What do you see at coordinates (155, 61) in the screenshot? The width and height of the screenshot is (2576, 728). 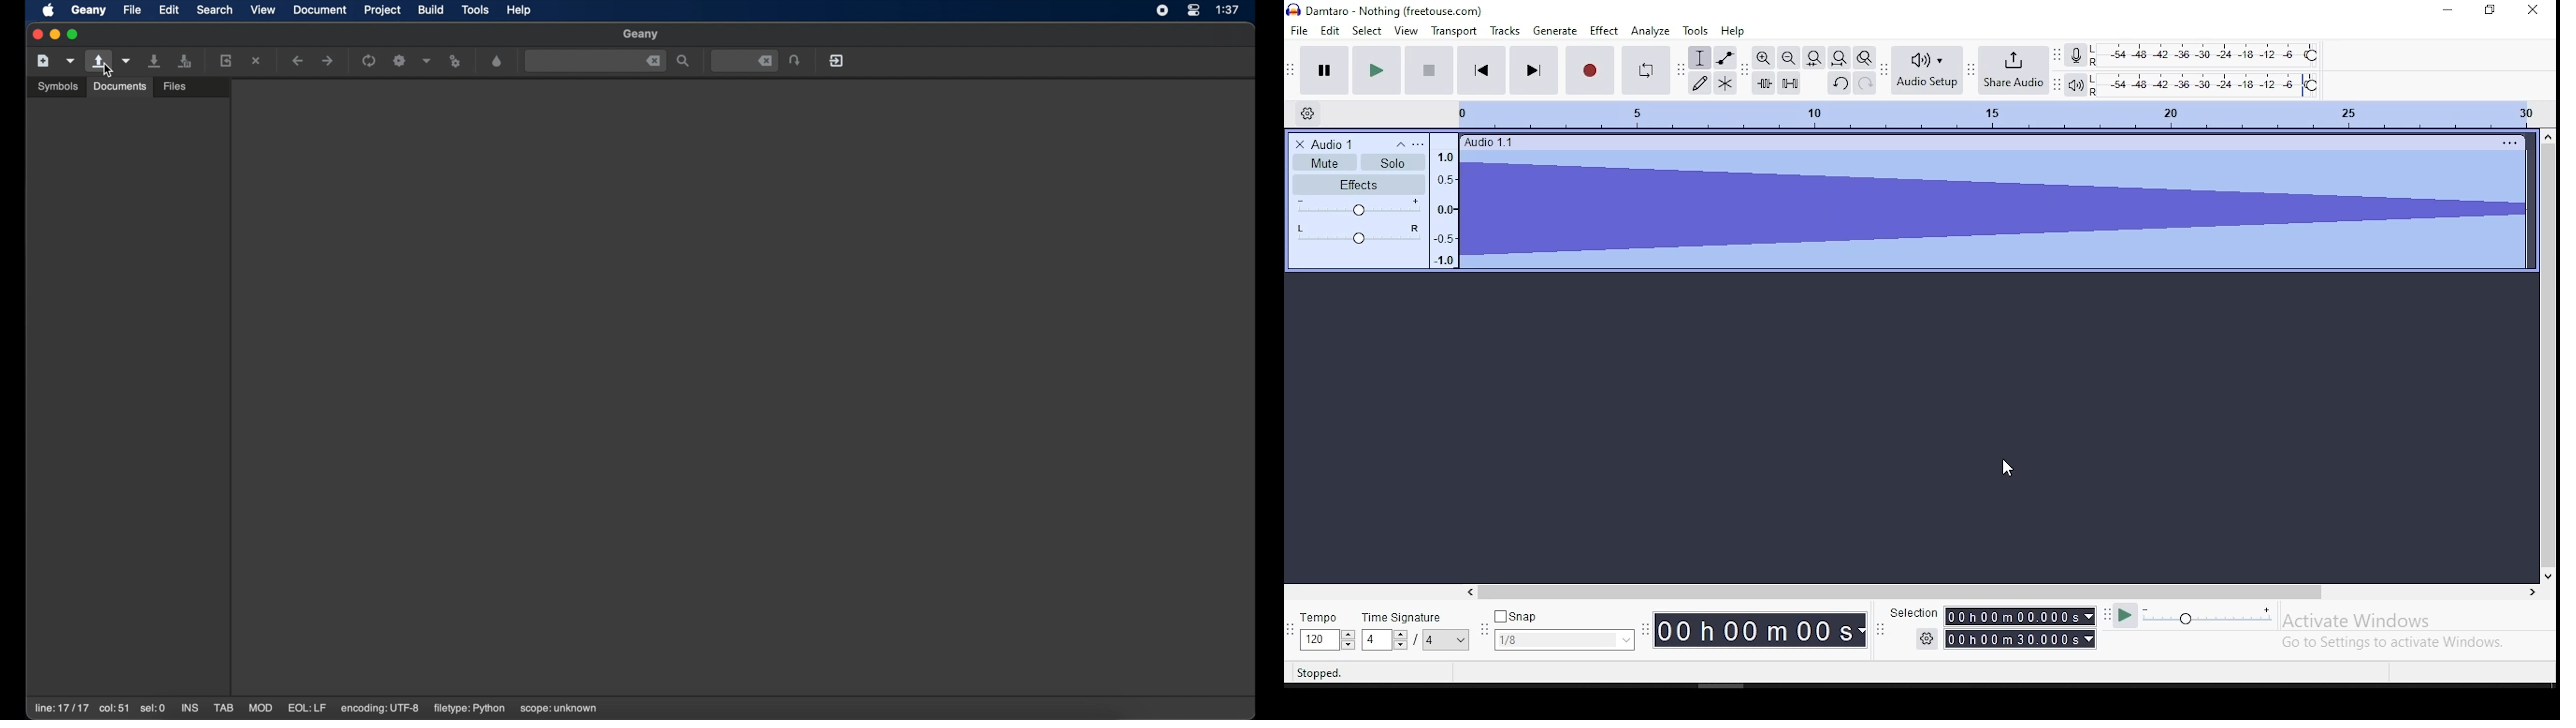 I see `save current file` at bounding box center [155, 61].